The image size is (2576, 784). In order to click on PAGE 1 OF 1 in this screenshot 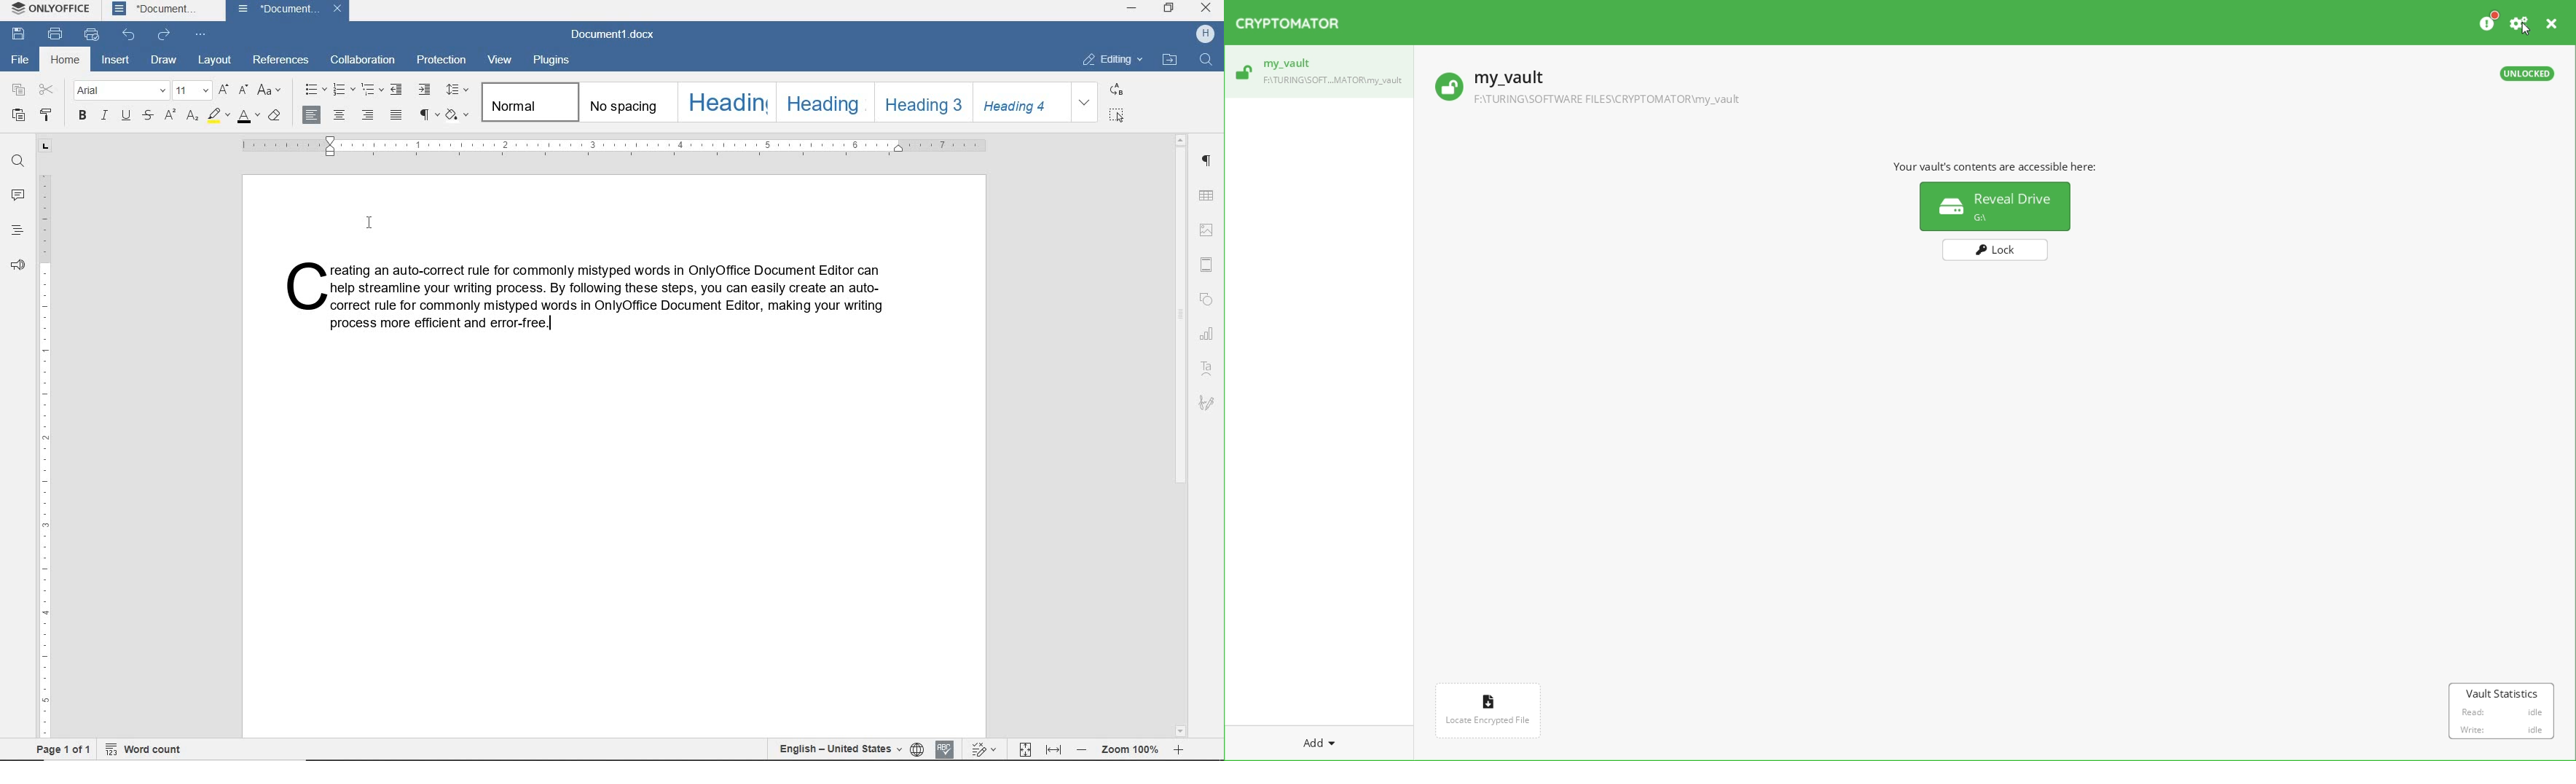, I will do `click(61, 750)`.